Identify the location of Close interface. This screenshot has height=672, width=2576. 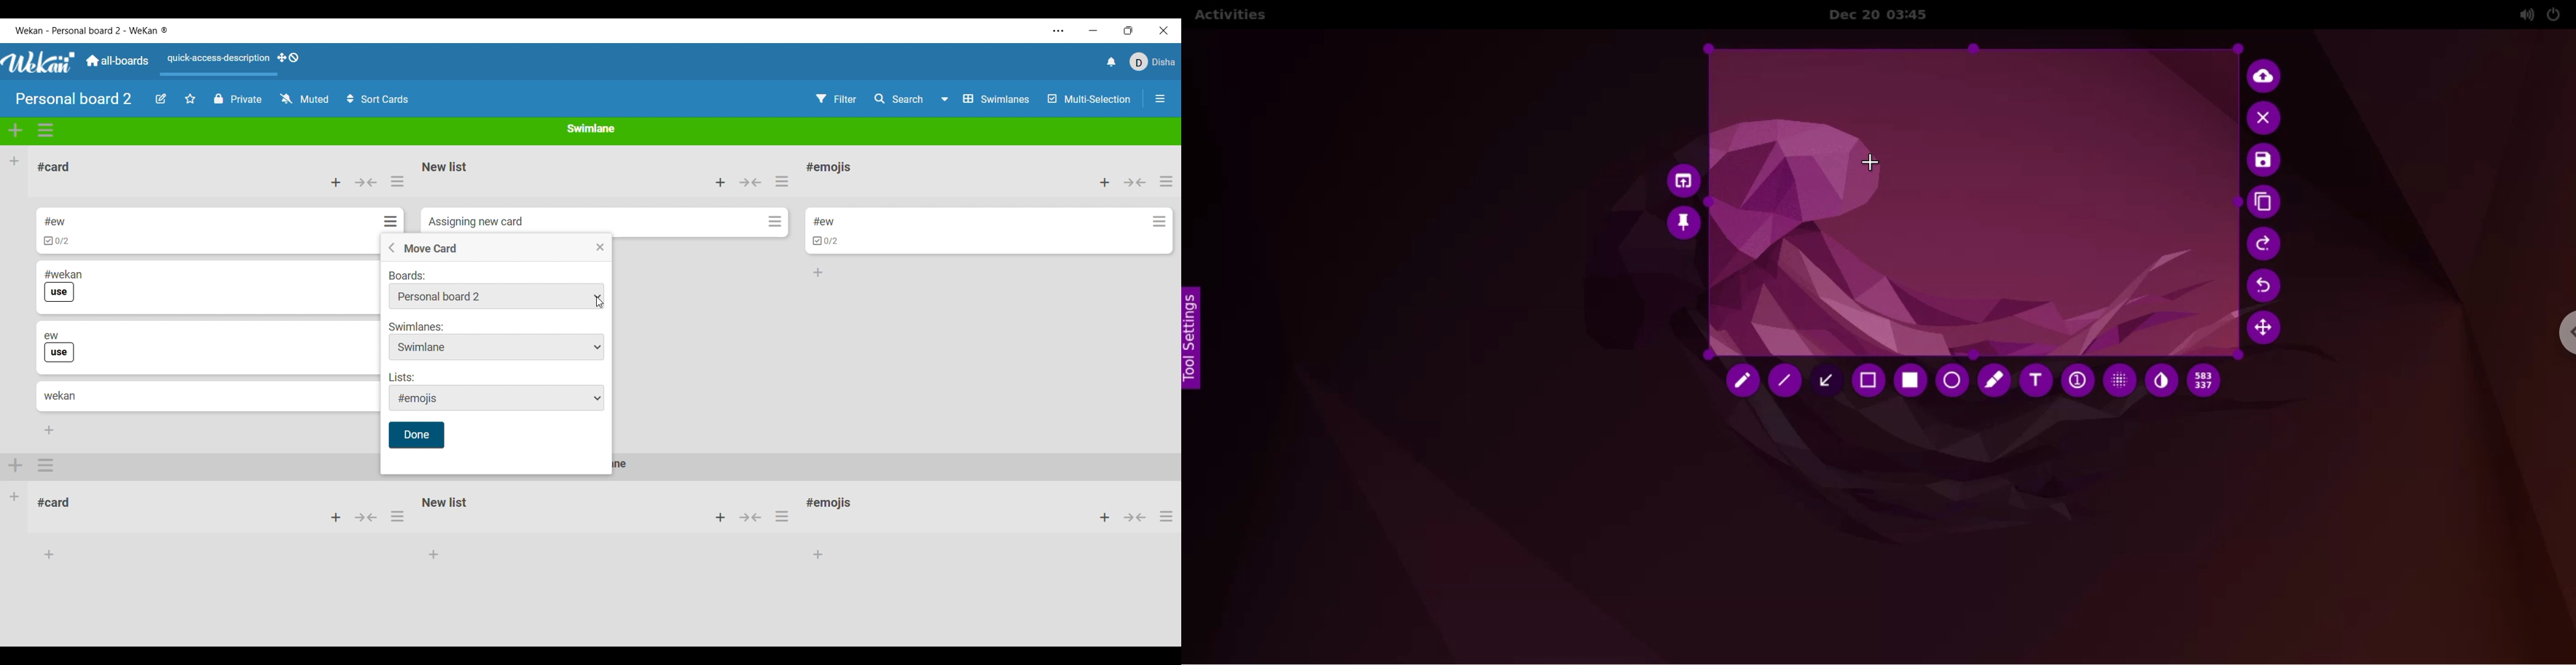
(1164, 30).